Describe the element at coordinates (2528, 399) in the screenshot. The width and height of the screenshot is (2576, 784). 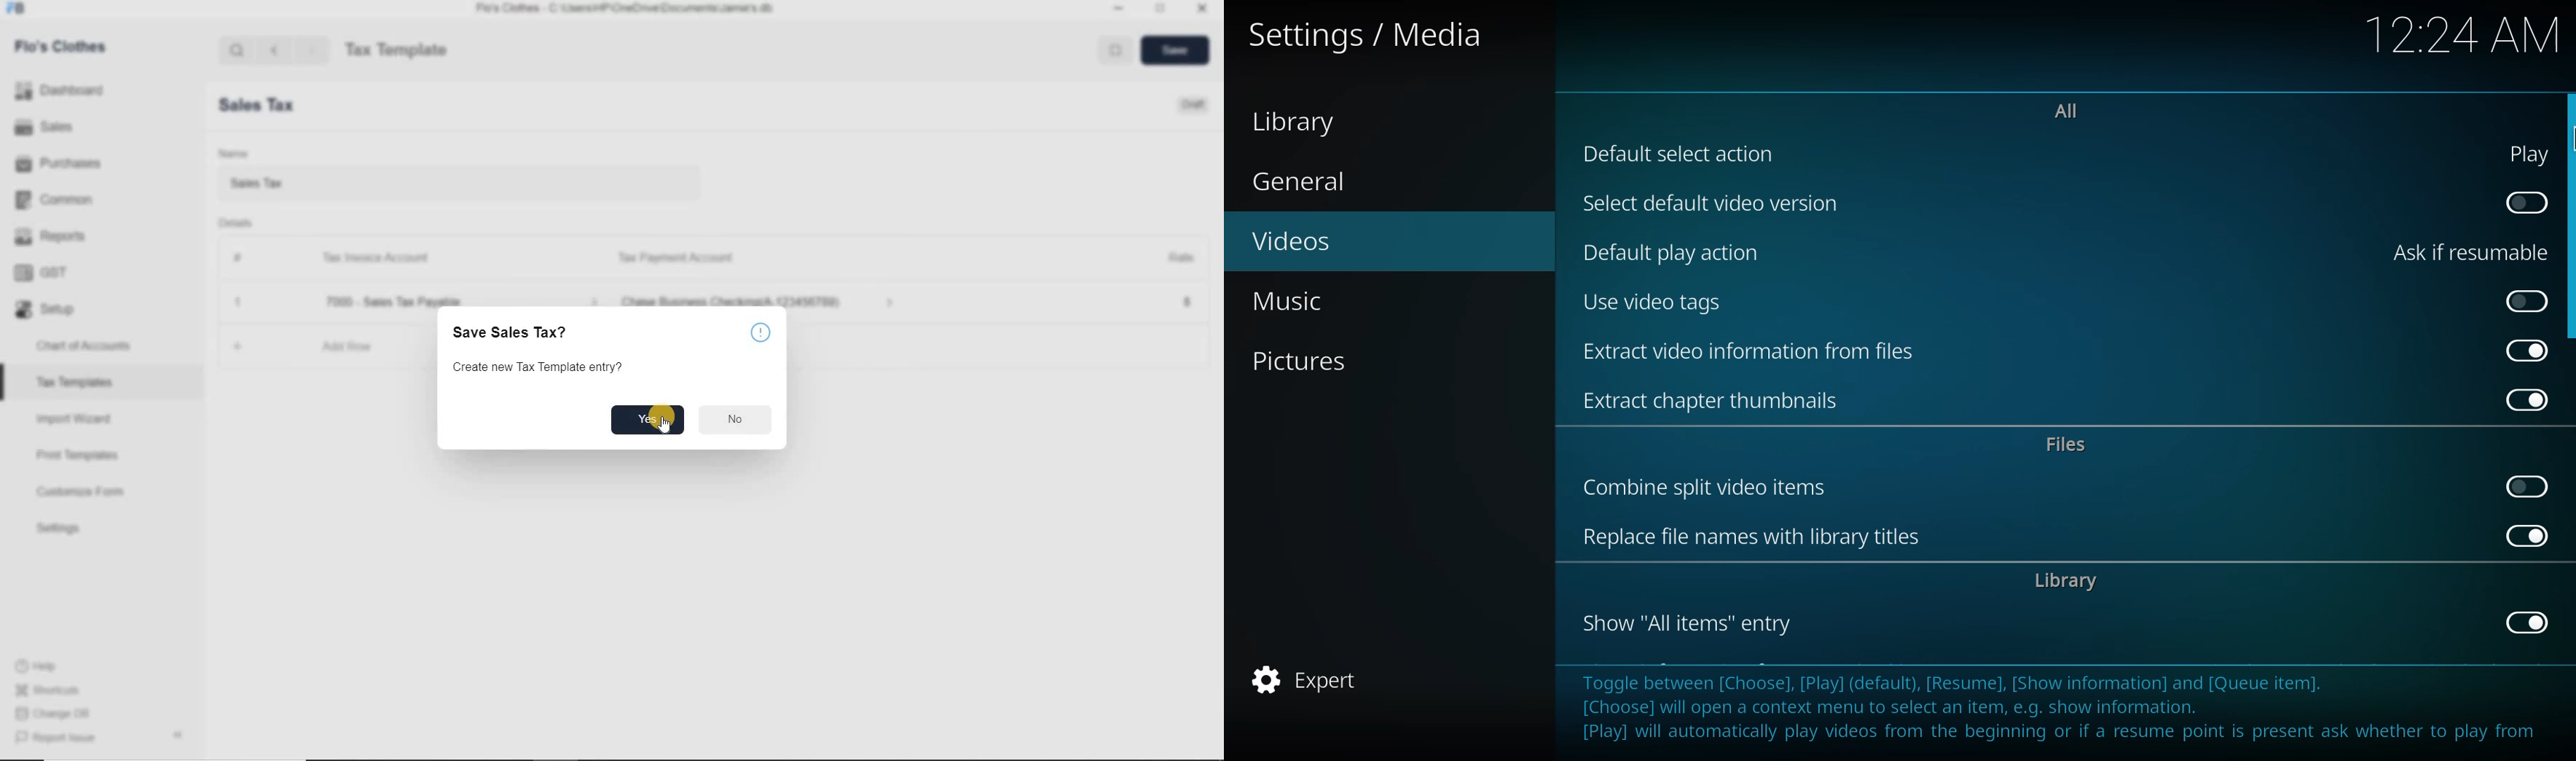
I see `enabled` at that location.